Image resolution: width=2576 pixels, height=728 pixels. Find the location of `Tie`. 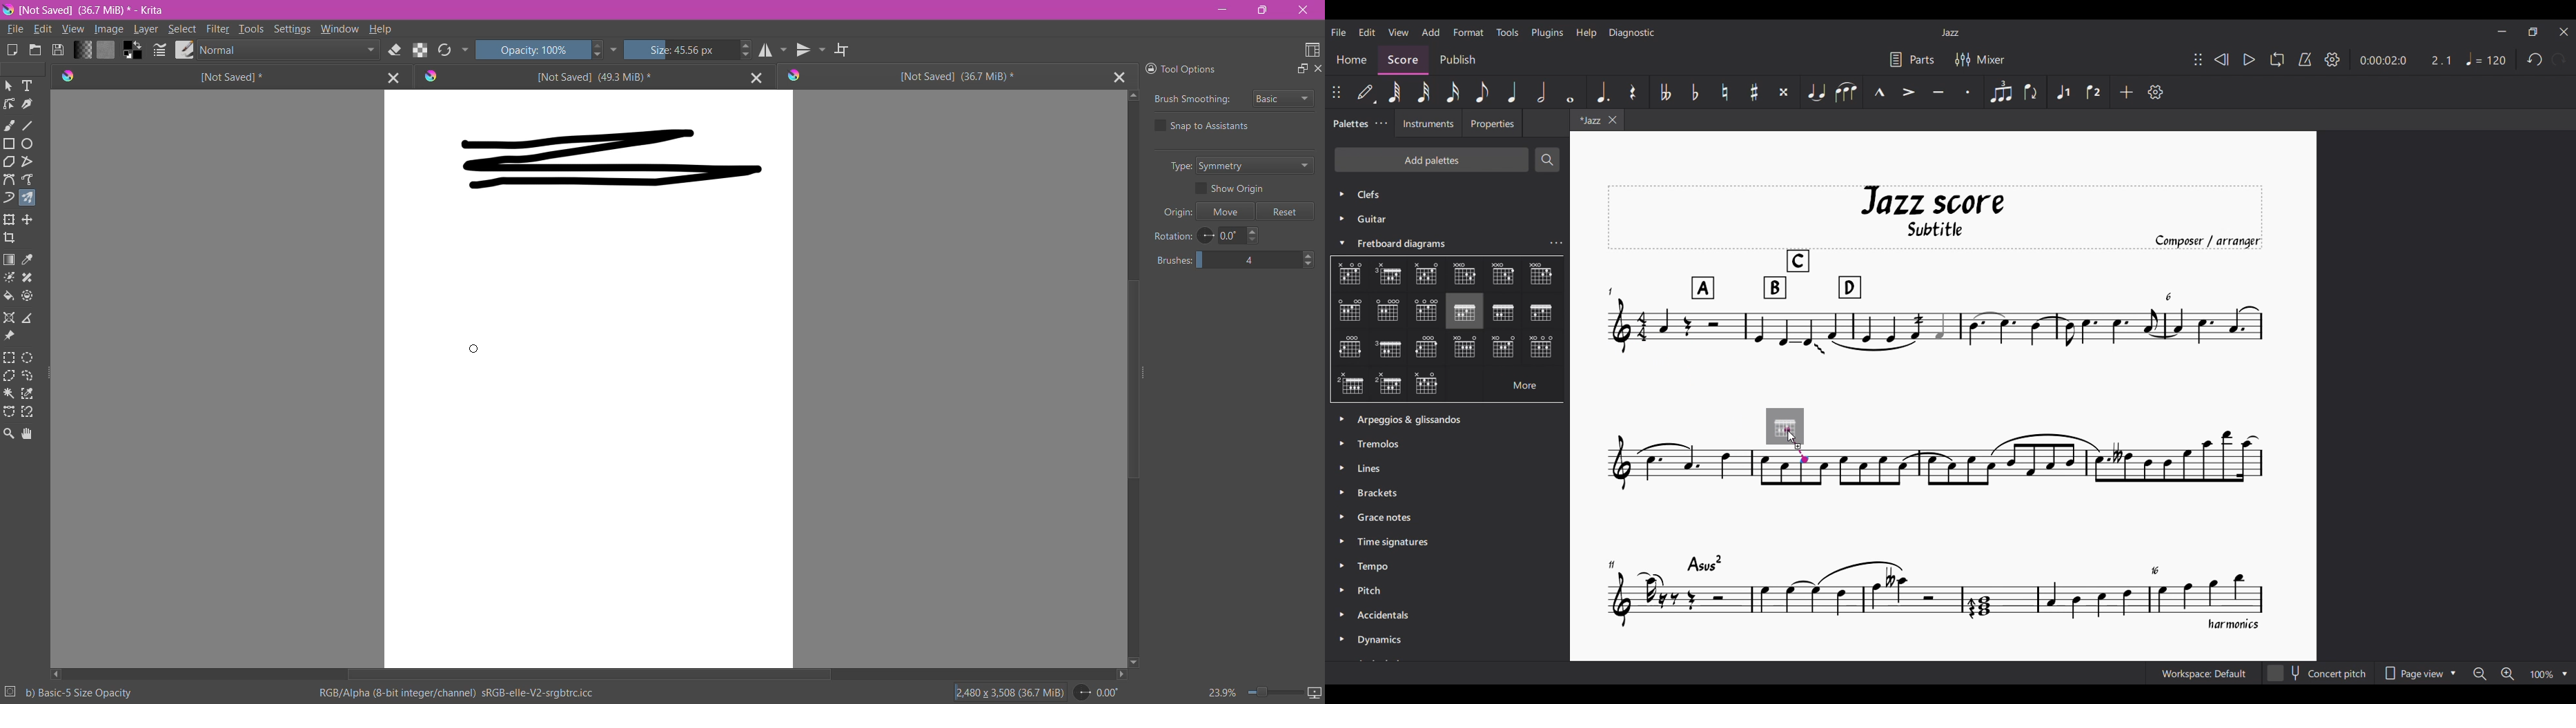

Tie is located at coordinates (1816, 91).